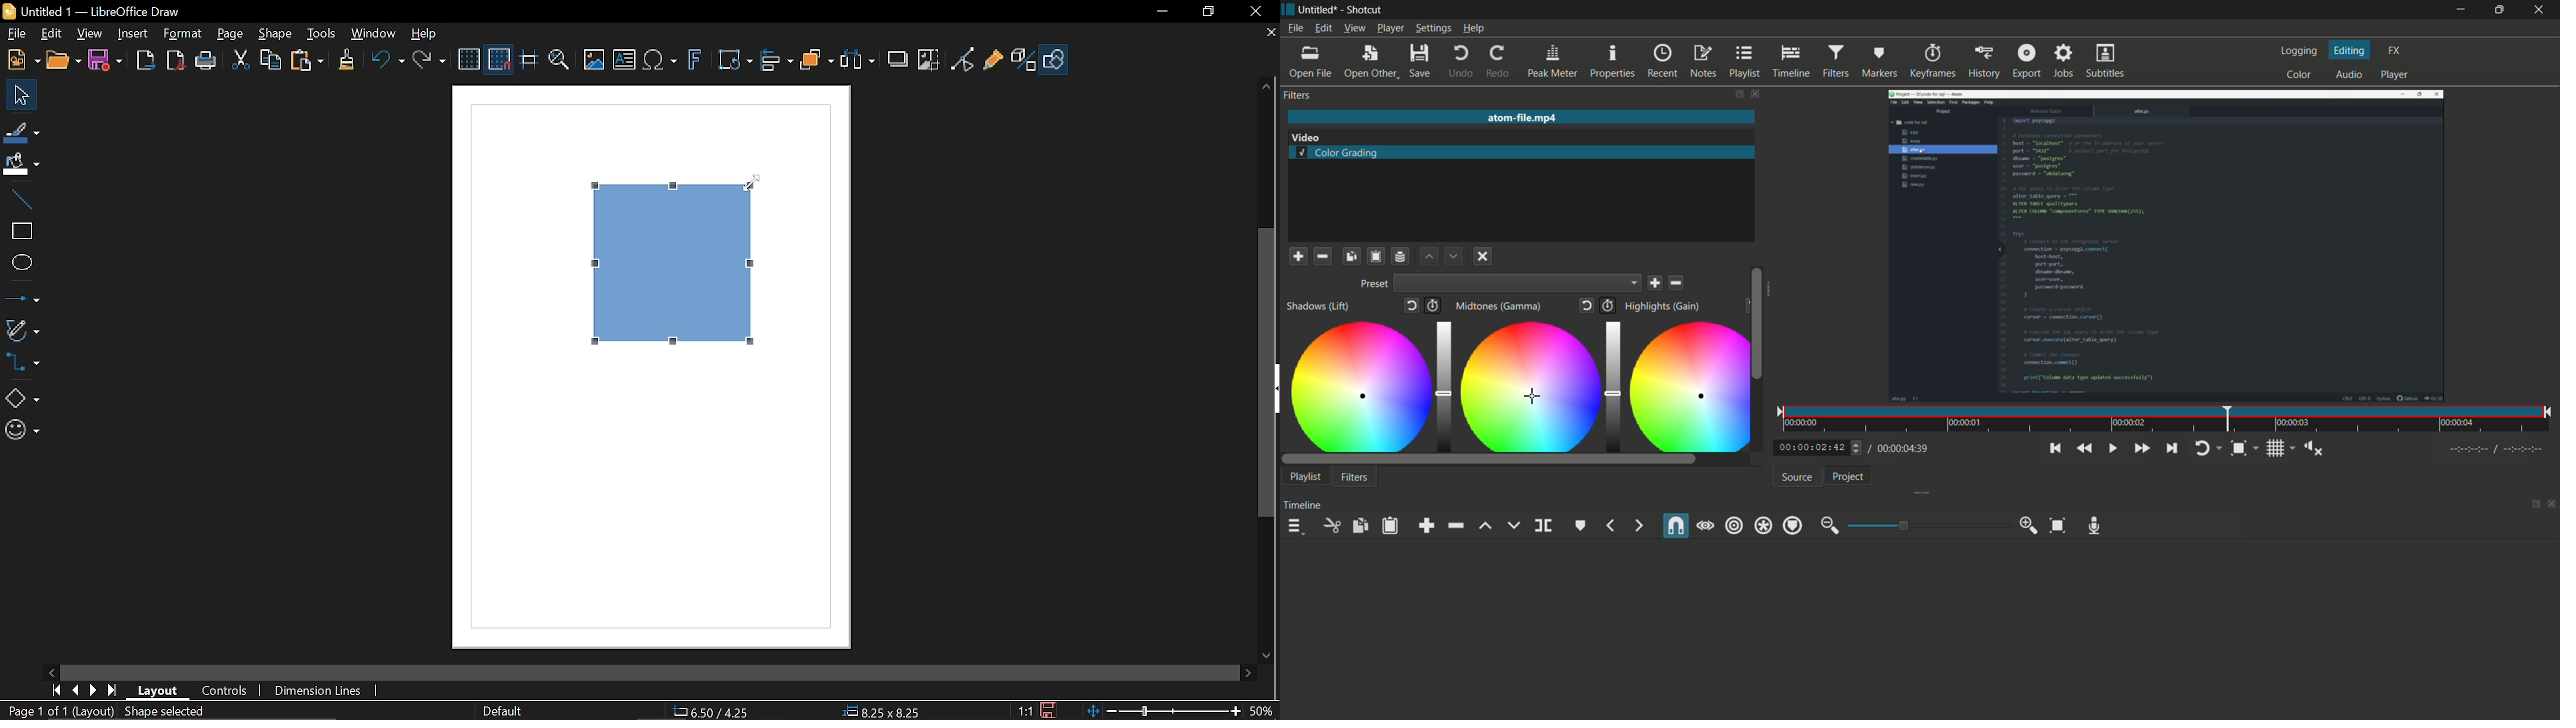 The image size is (2576, 728). I want to click on undo, so click(388, 60).